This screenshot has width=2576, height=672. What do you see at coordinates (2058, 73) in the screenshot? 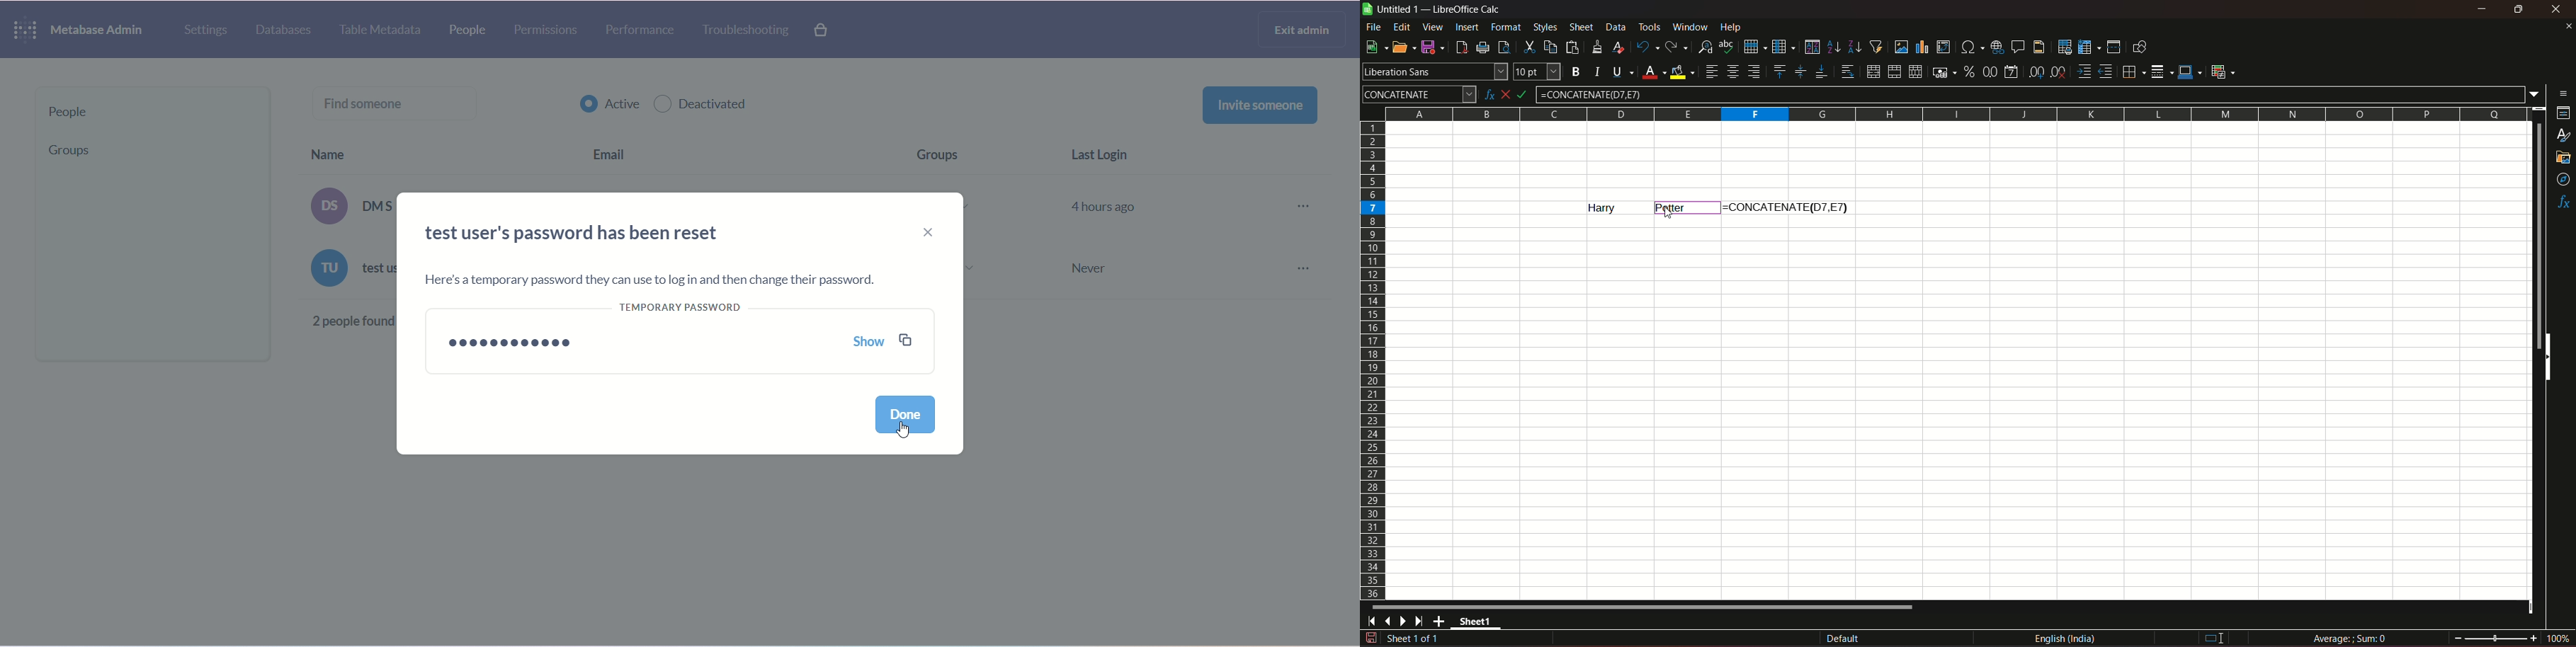
I see `delete decimal place` at bounding box center [2058, 73].